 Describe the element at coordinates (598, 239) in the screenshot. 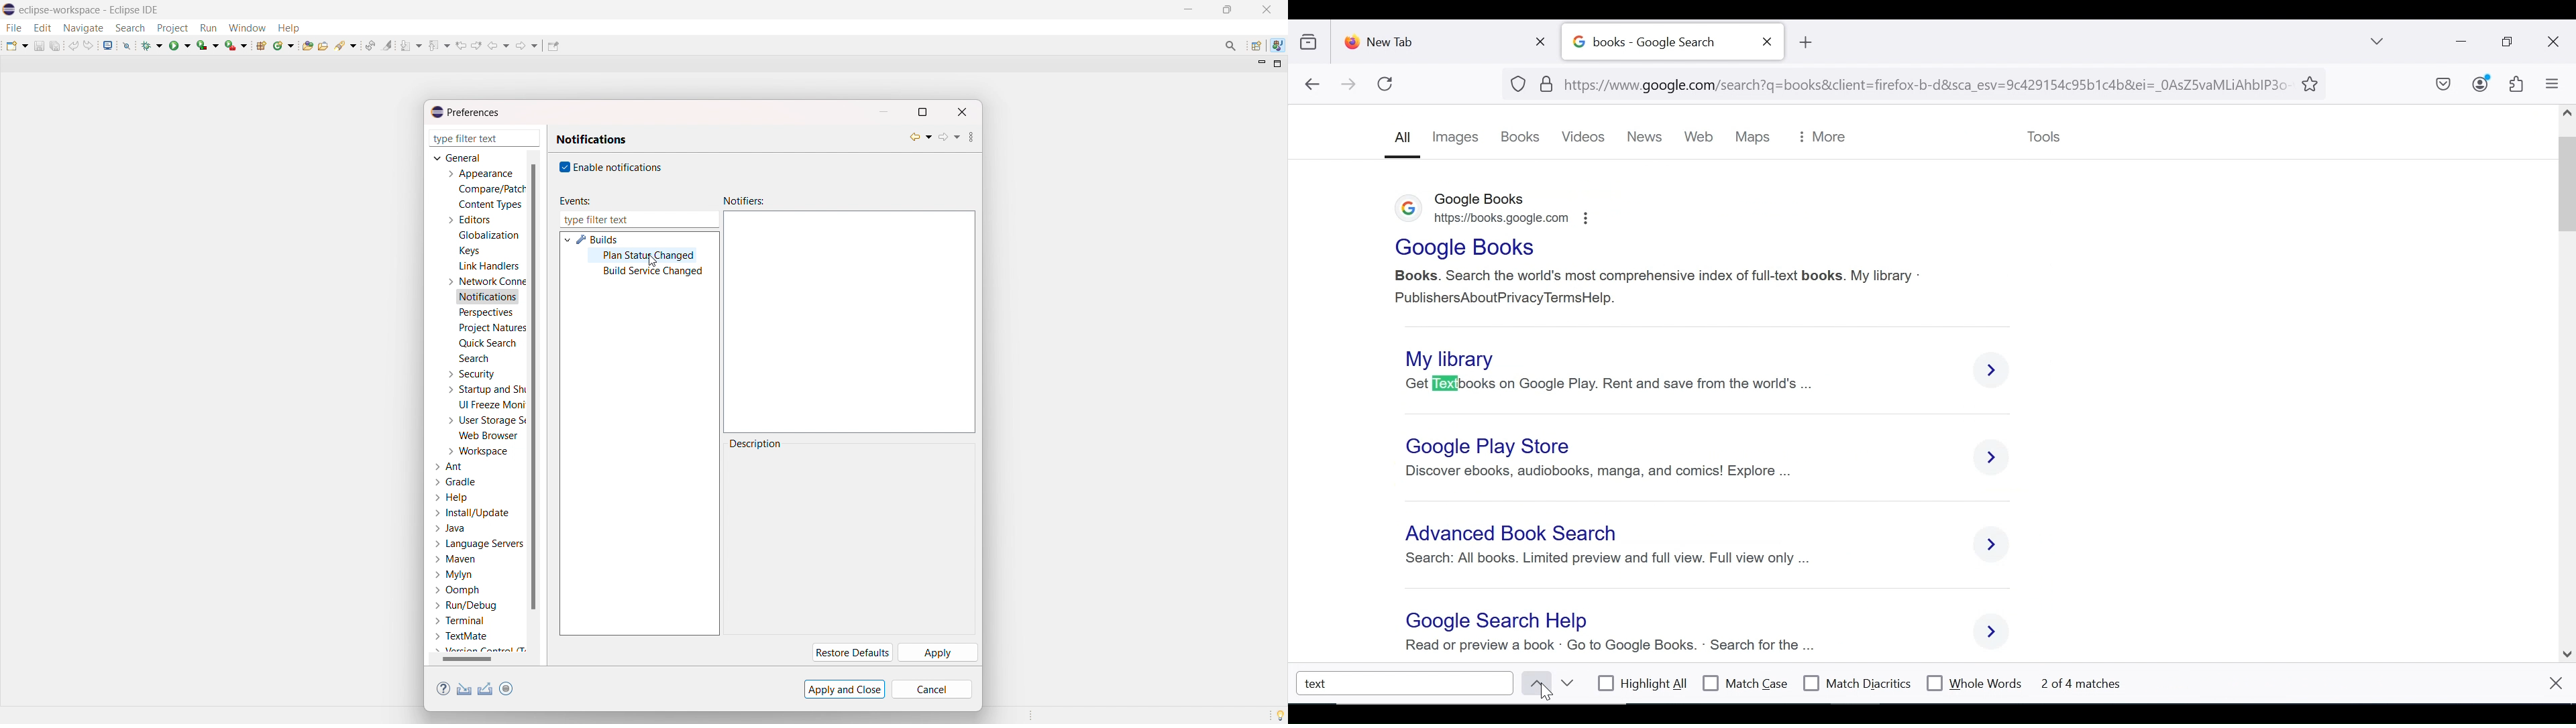

I see `builds` at that location.